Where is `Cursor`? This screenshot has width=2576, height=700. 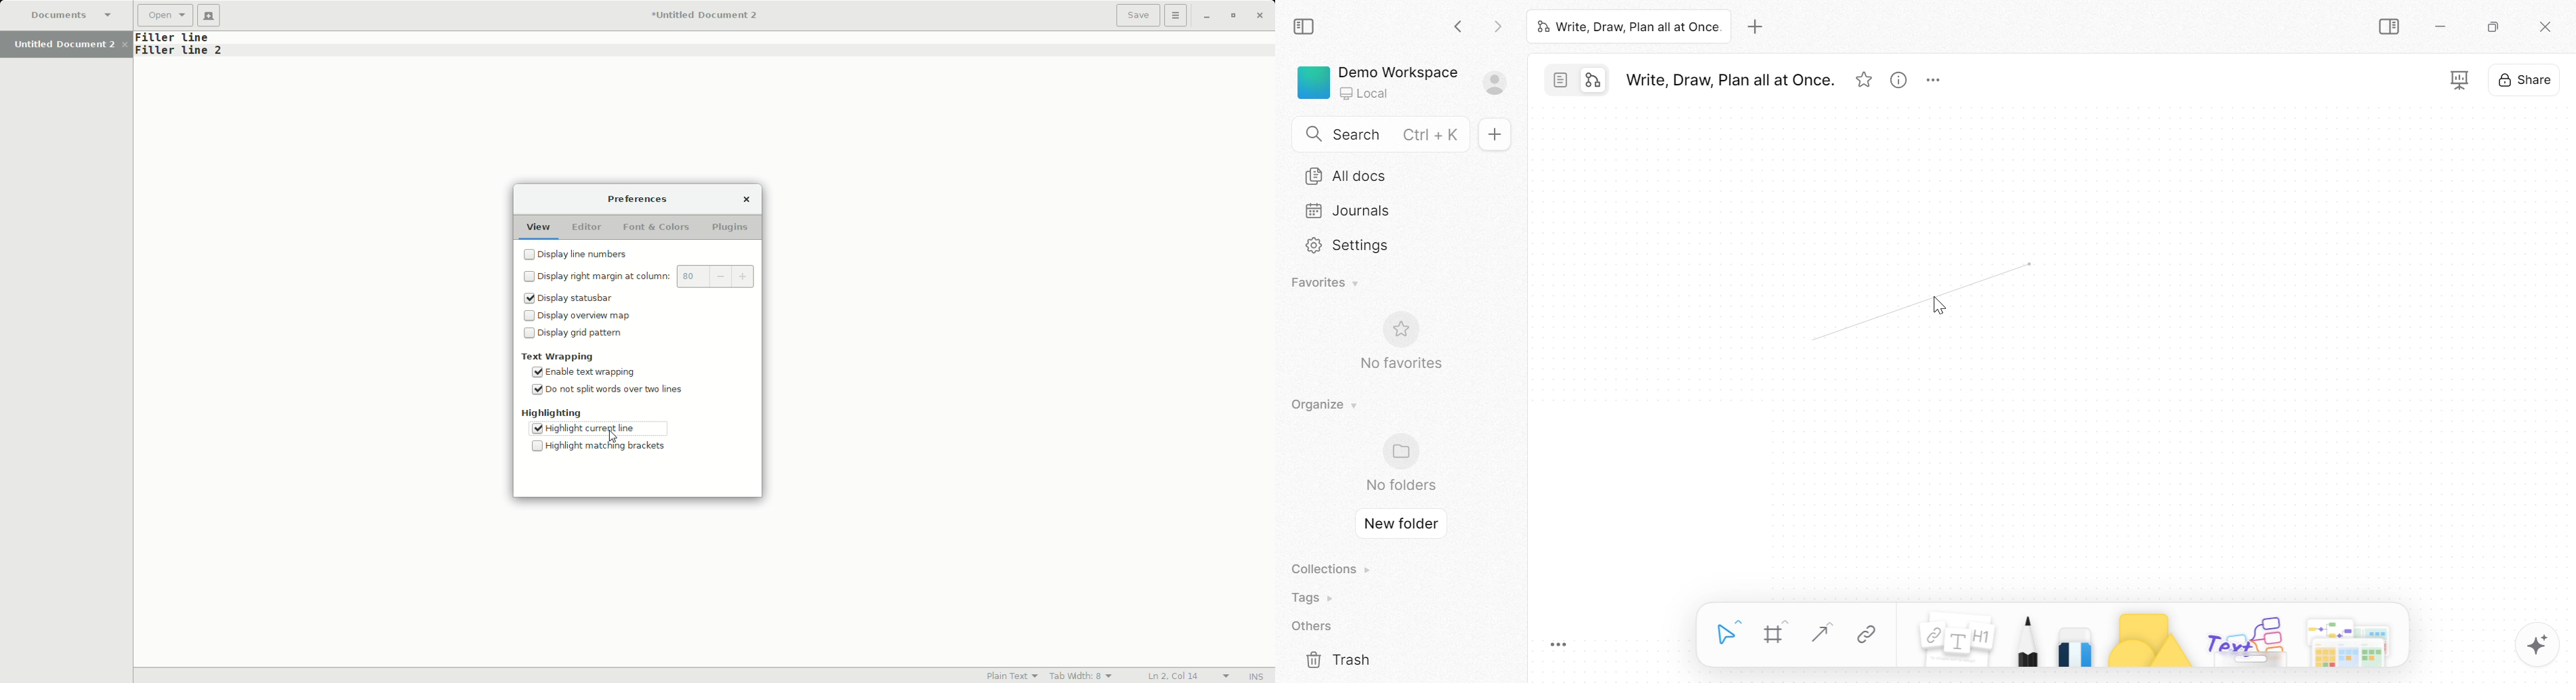
Cursor is located at coordinates (613, 437).